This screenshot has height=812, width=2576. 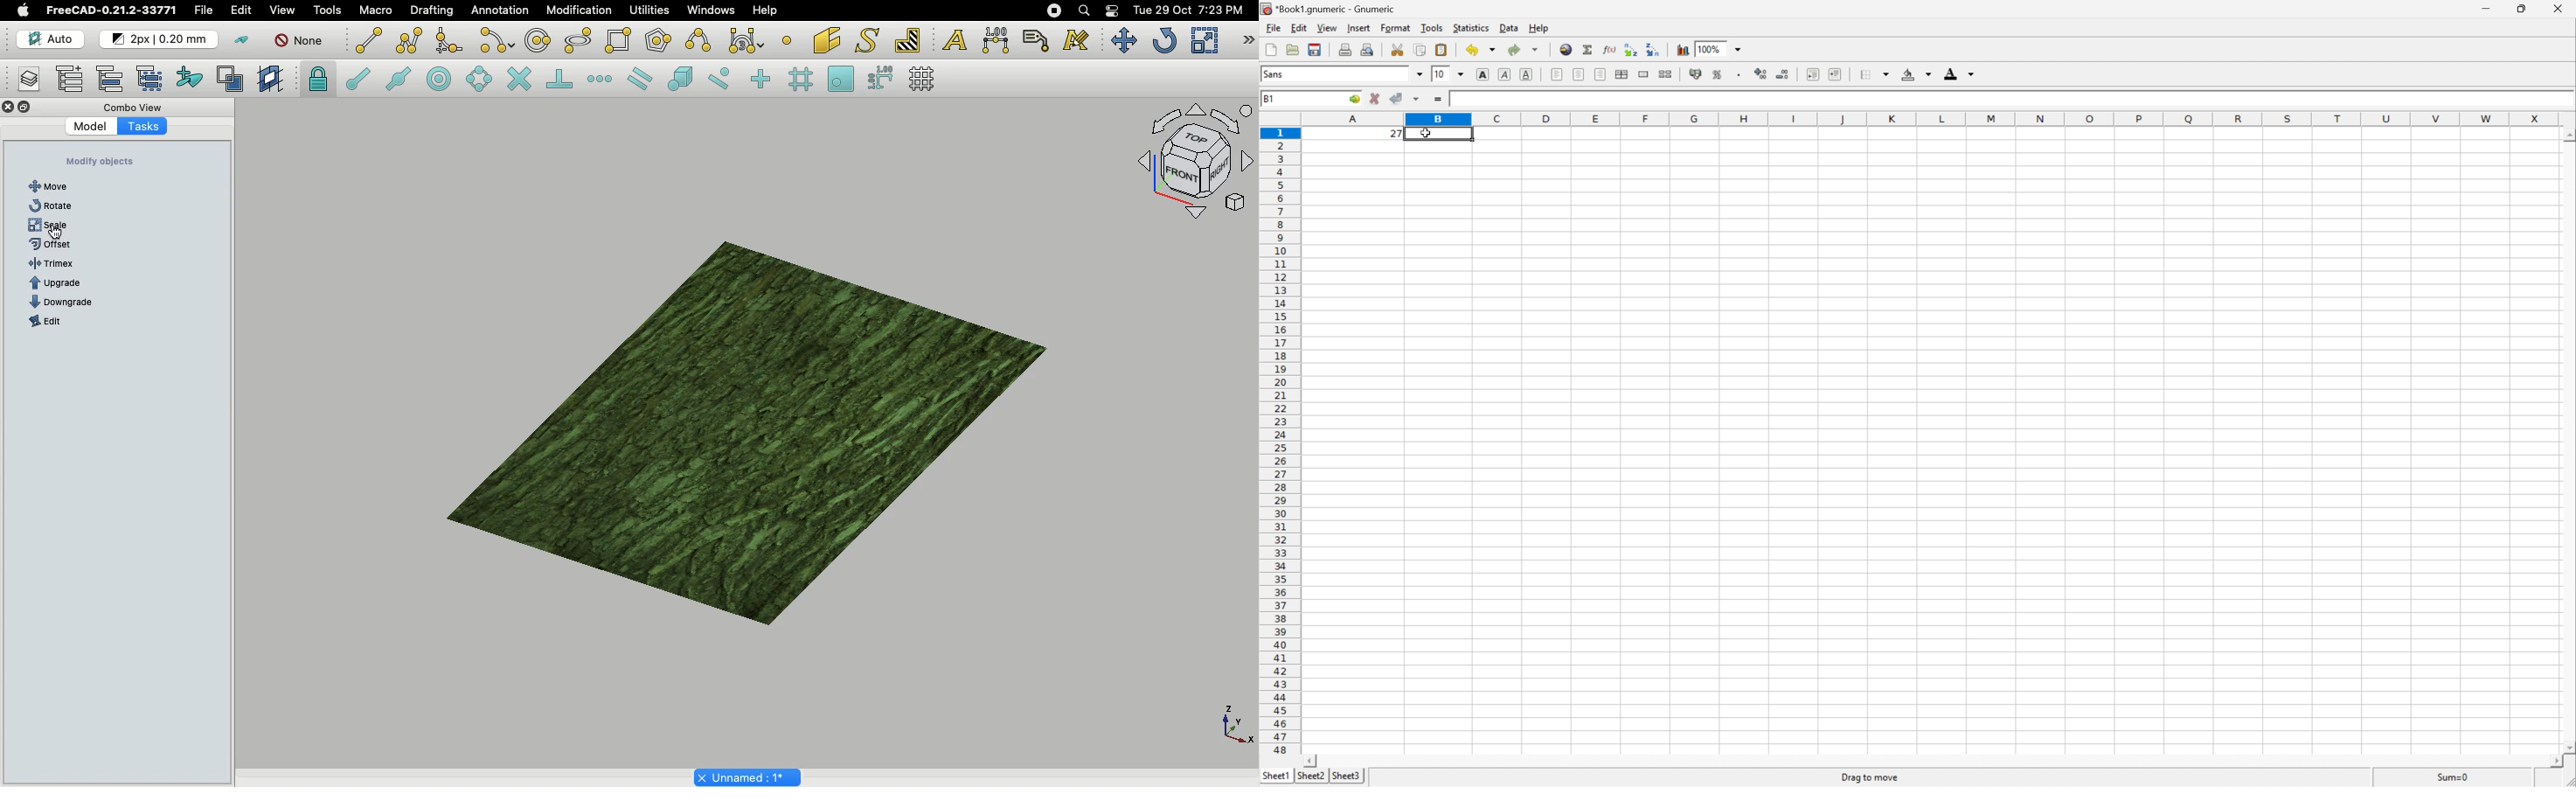 What do you see at coordinates (56, 243) in the screenshot?
I see `Arc` at bounding box center [56, 243].